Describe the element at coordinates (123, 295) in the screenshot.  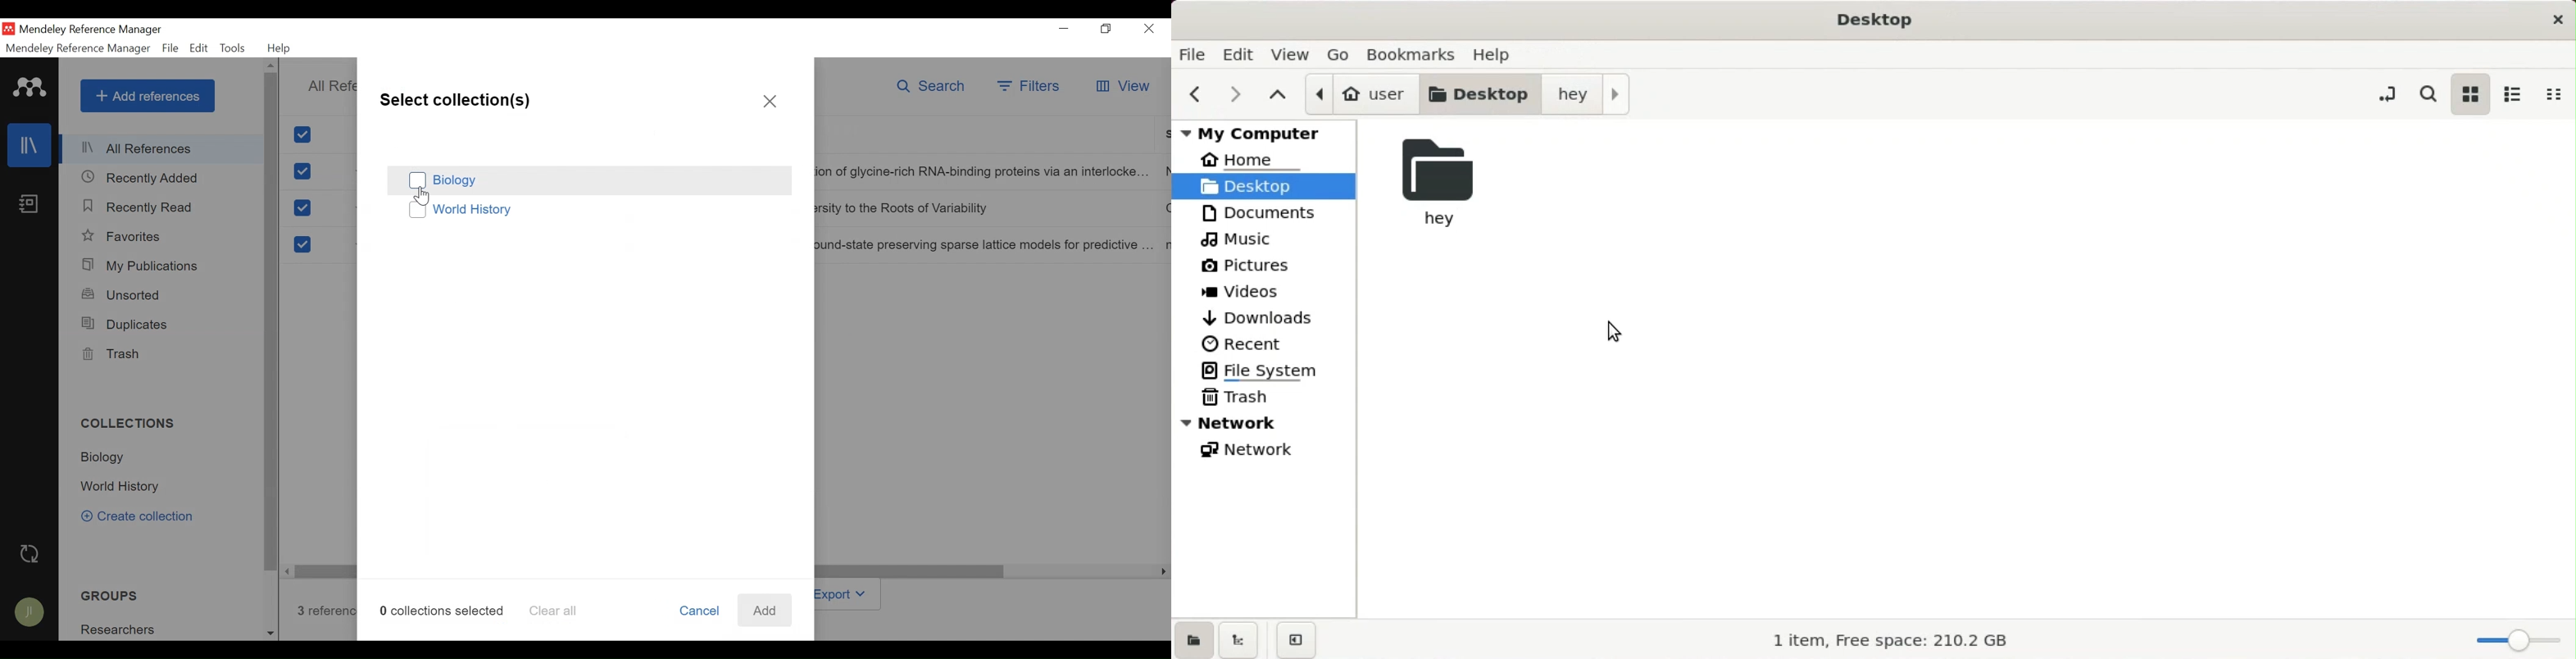
I see `Unsorted` at that location.